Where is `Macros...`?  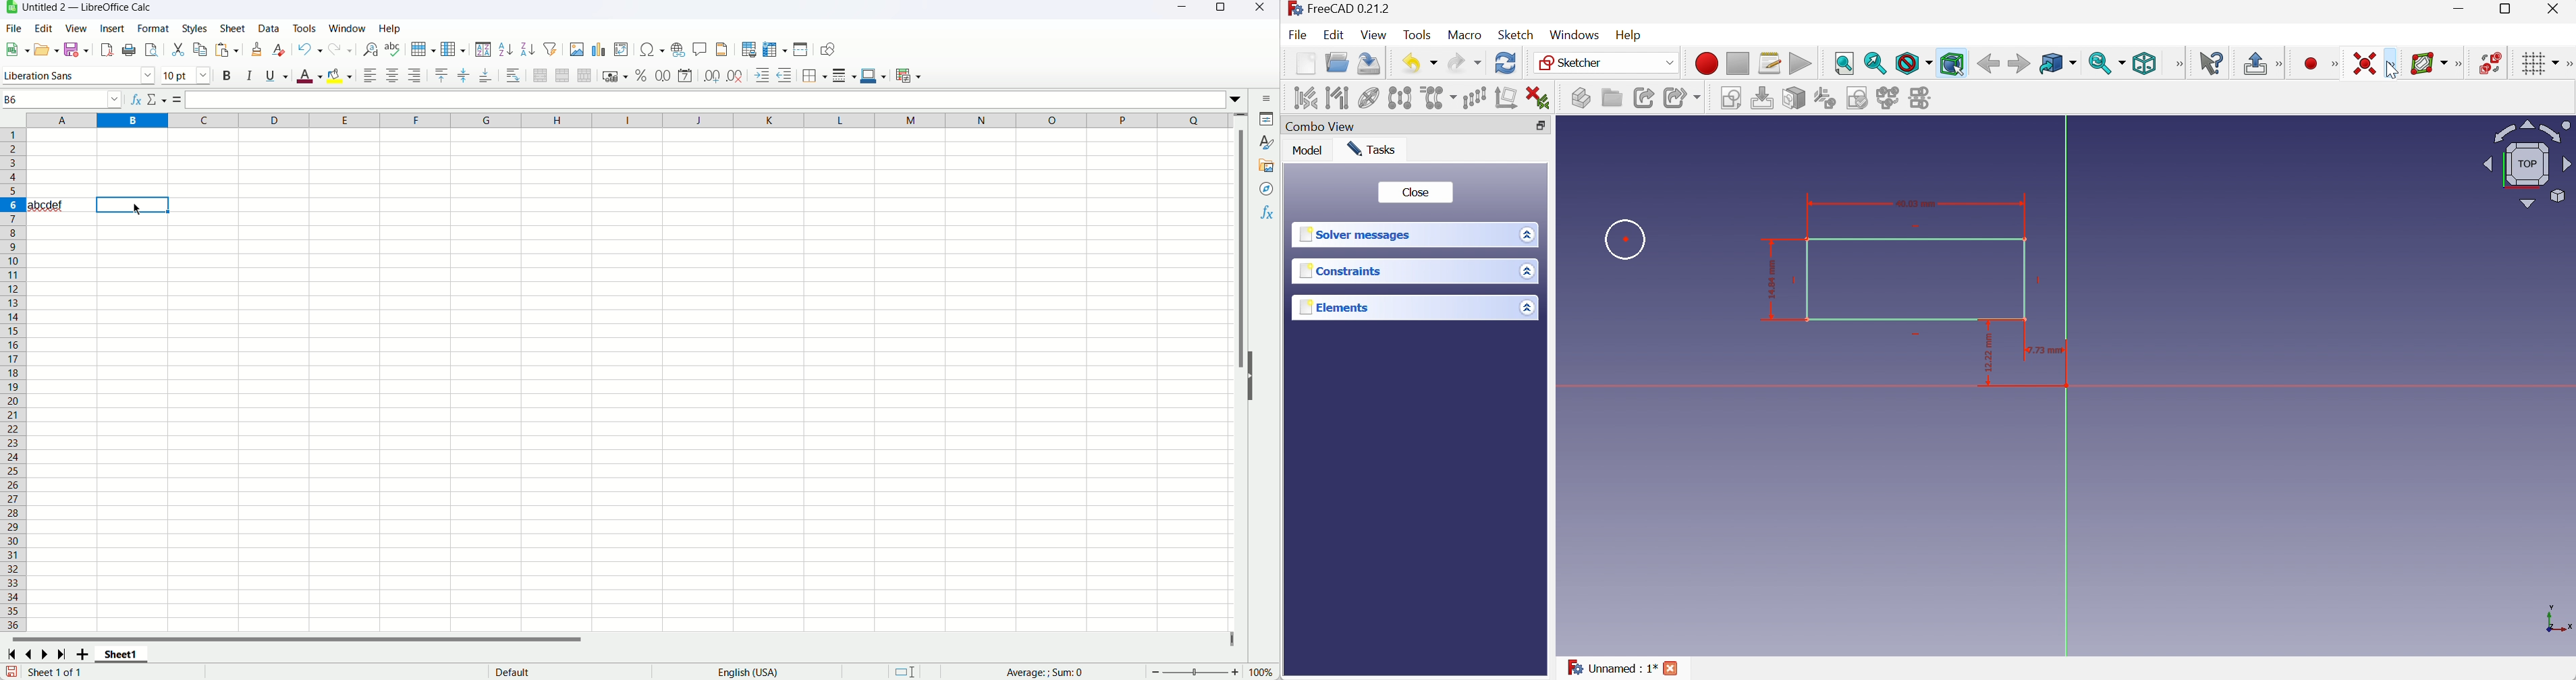
Macros... is located at coordinates (1770, 64).